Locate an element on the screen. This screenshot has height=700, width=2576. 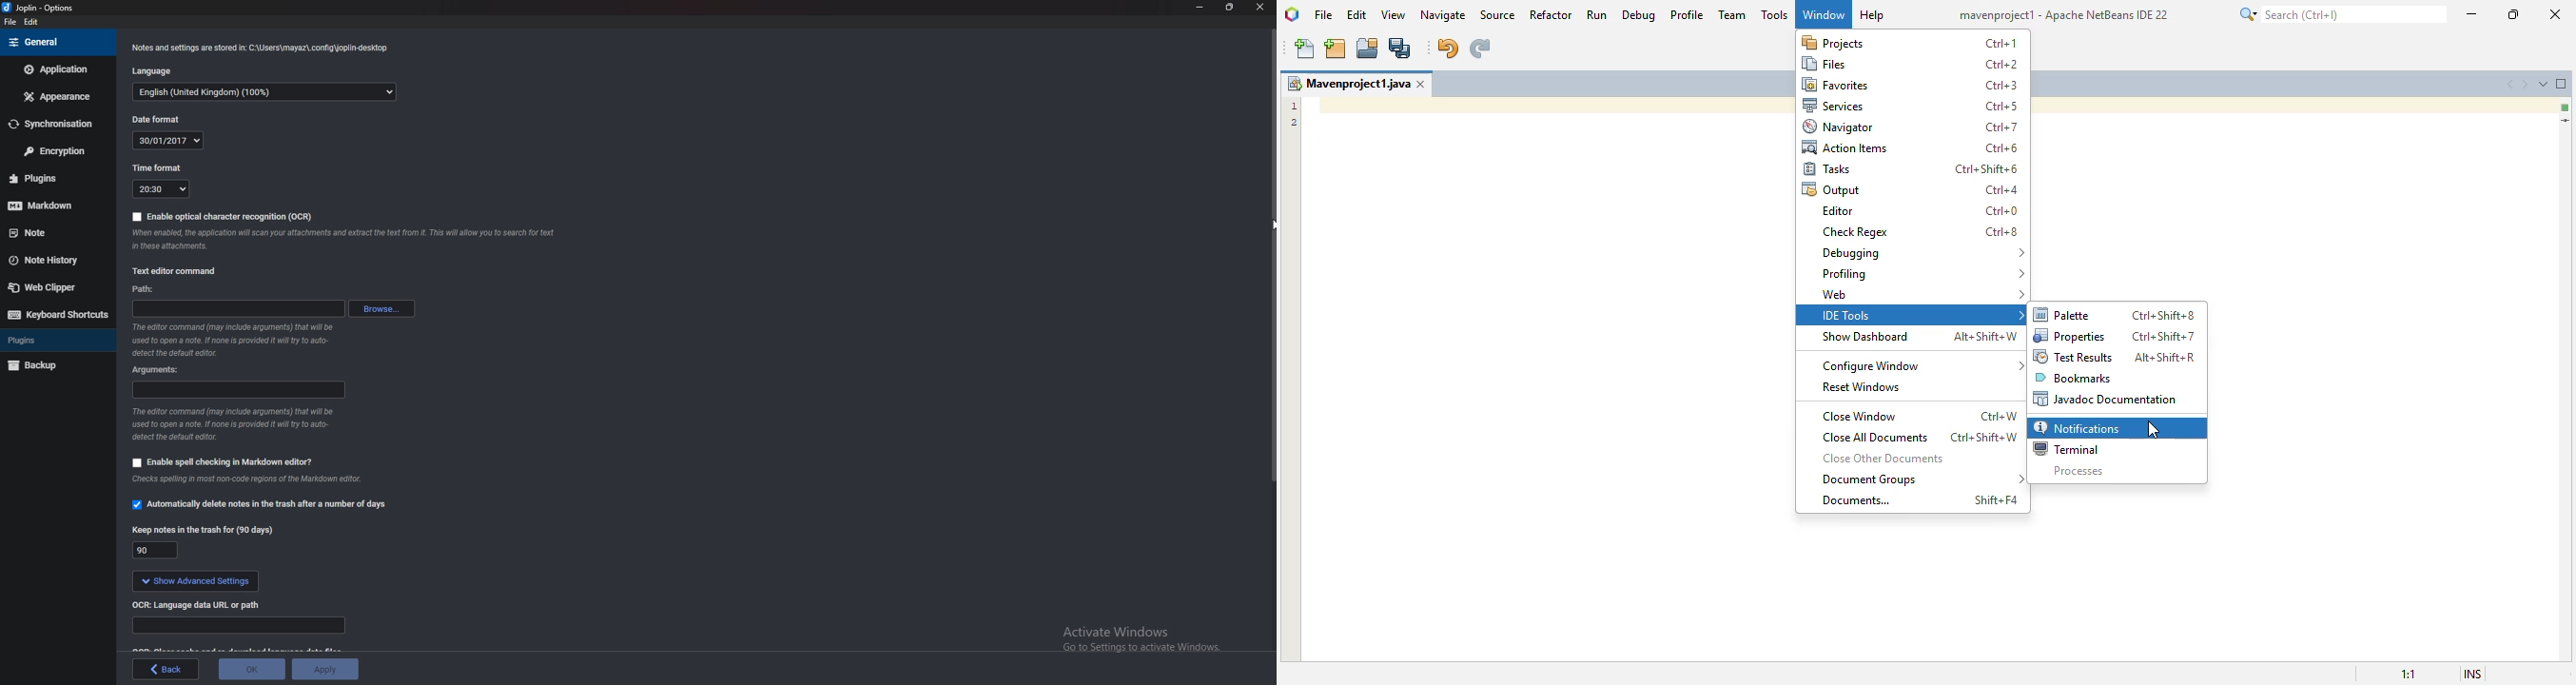
navigate is located at coordinates (1445, 14).